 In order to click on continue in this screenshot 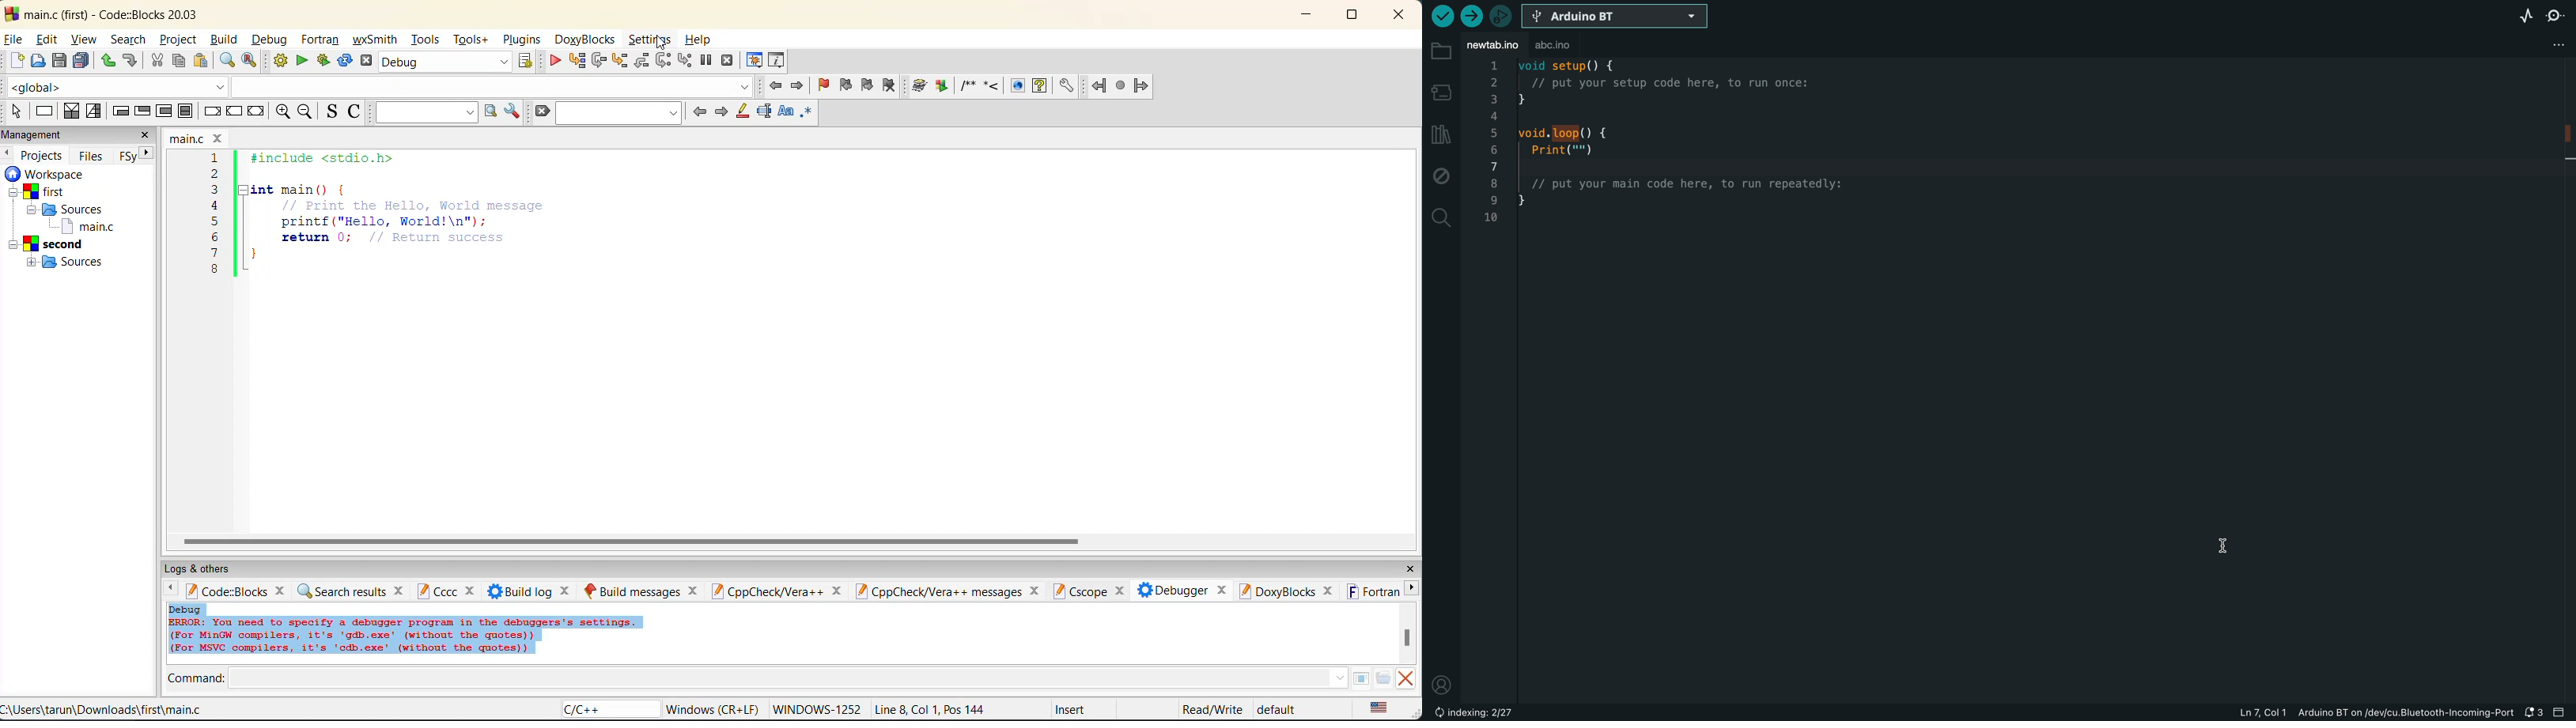, I will do `click(235, 110)`.